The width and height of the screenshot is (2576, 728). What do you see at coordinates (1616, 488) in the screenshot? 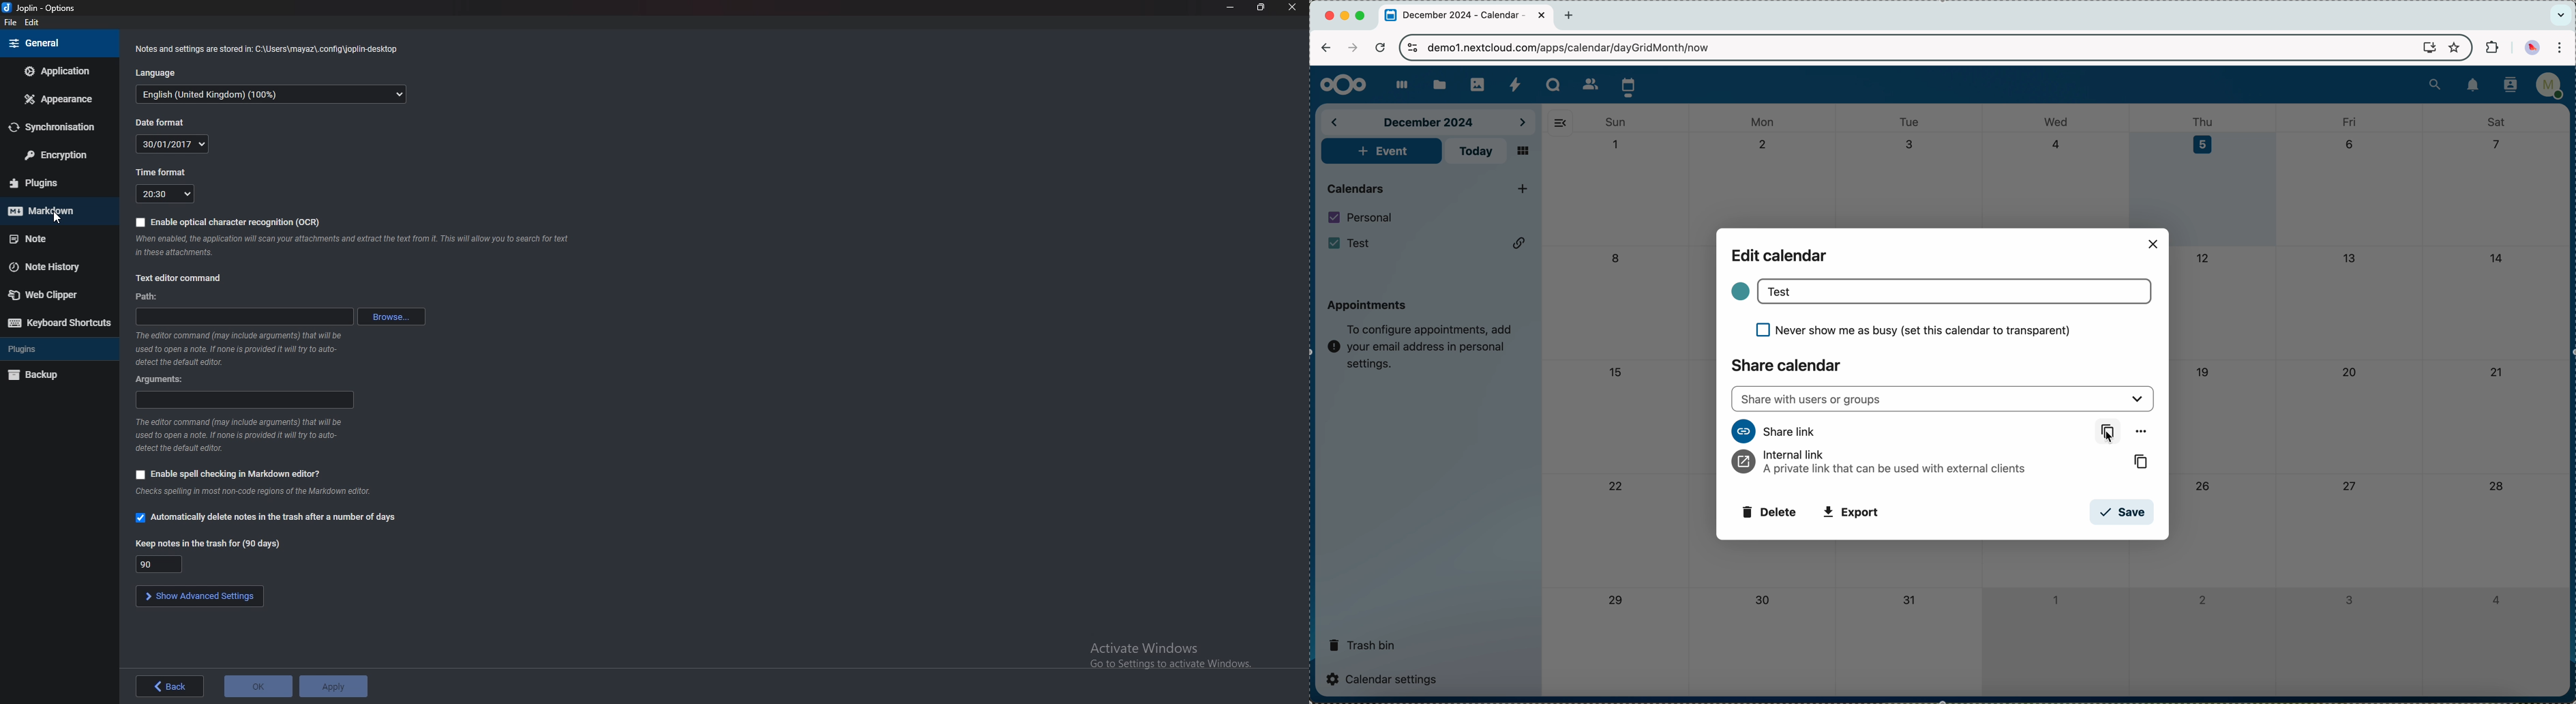
I see `22` at bounding box center [1616, 488].